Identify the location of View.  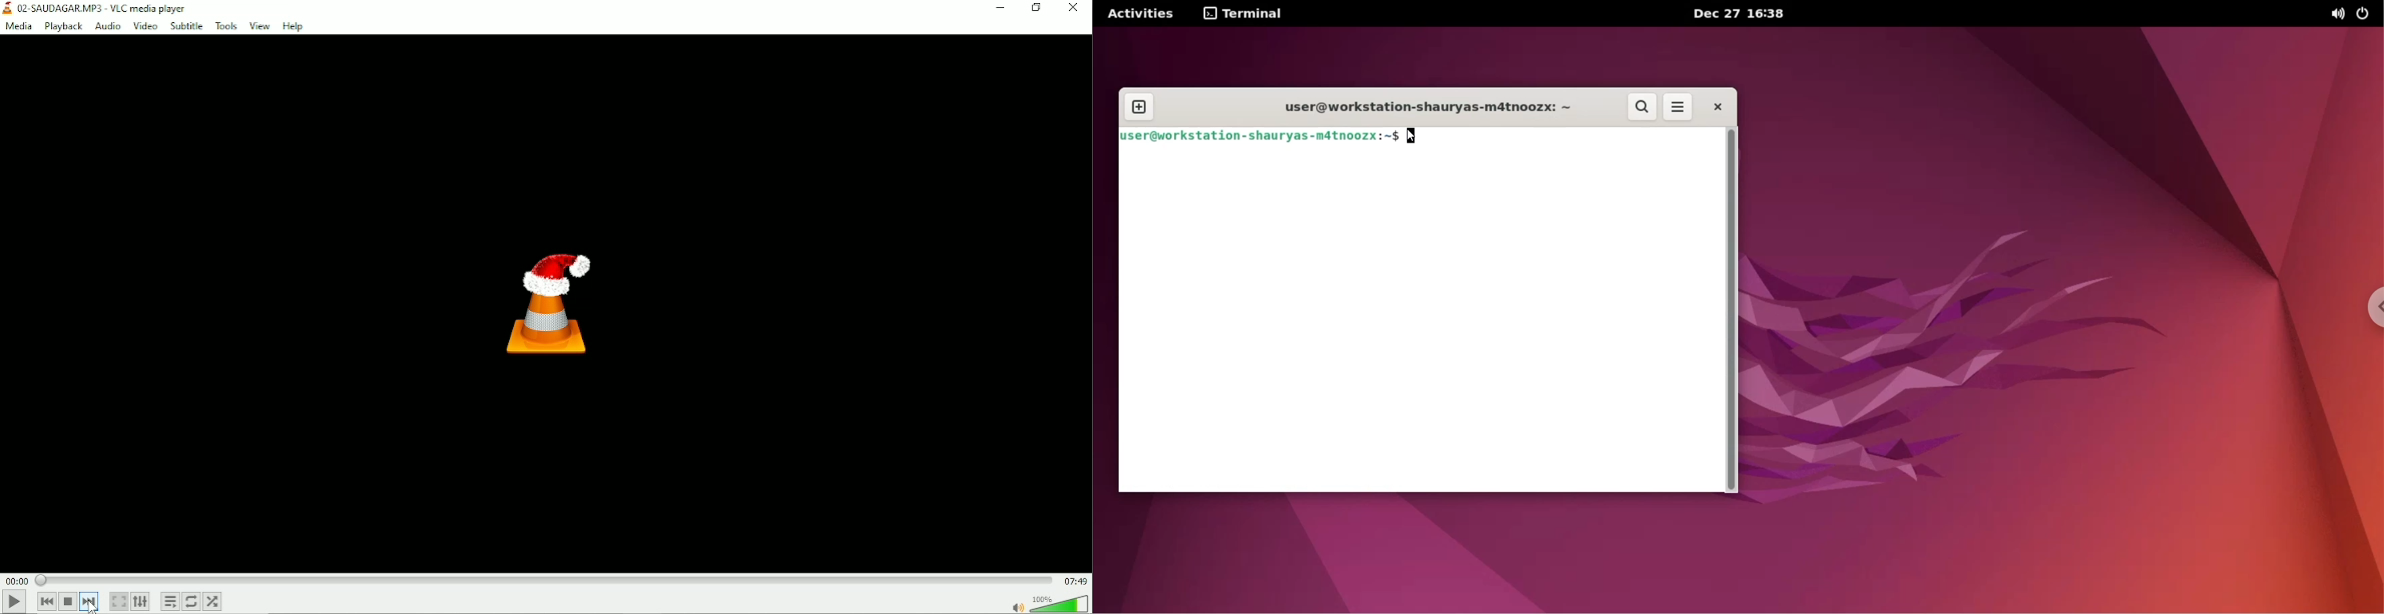
(259, 25).